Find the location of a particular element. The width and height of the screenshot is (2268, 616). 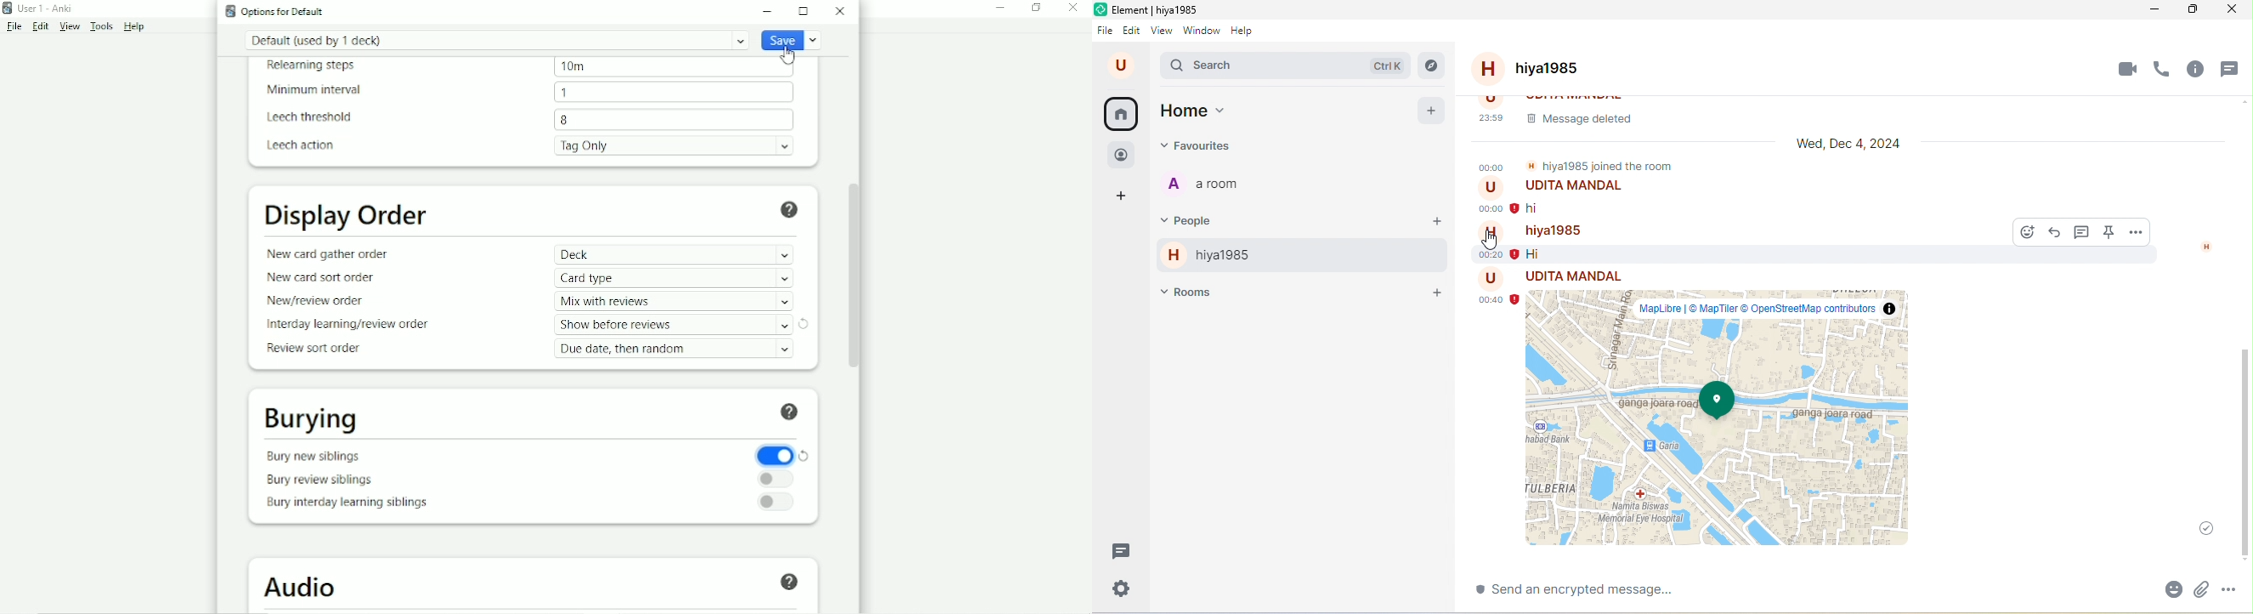

file is located at coordinates (1105, 31).